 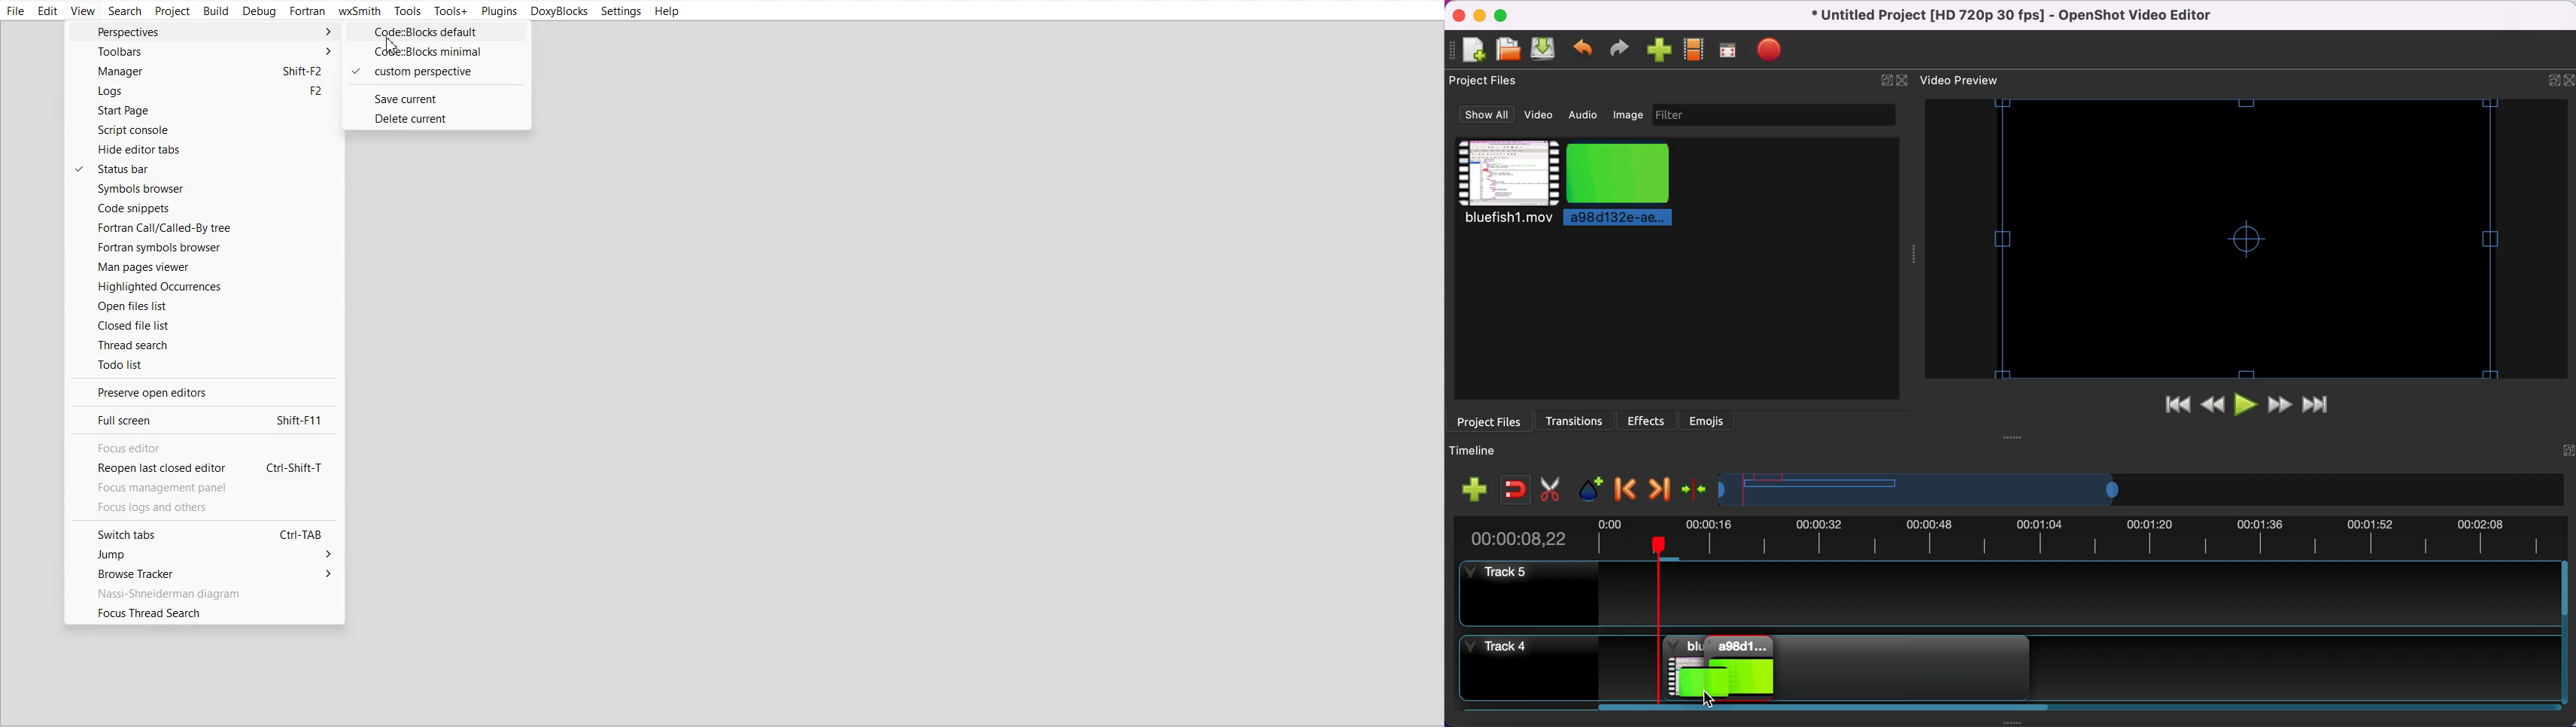 What do you see at coordinates (308, 11) in the screenshot?
I see `Fortran` at bounding box center [308, 11].